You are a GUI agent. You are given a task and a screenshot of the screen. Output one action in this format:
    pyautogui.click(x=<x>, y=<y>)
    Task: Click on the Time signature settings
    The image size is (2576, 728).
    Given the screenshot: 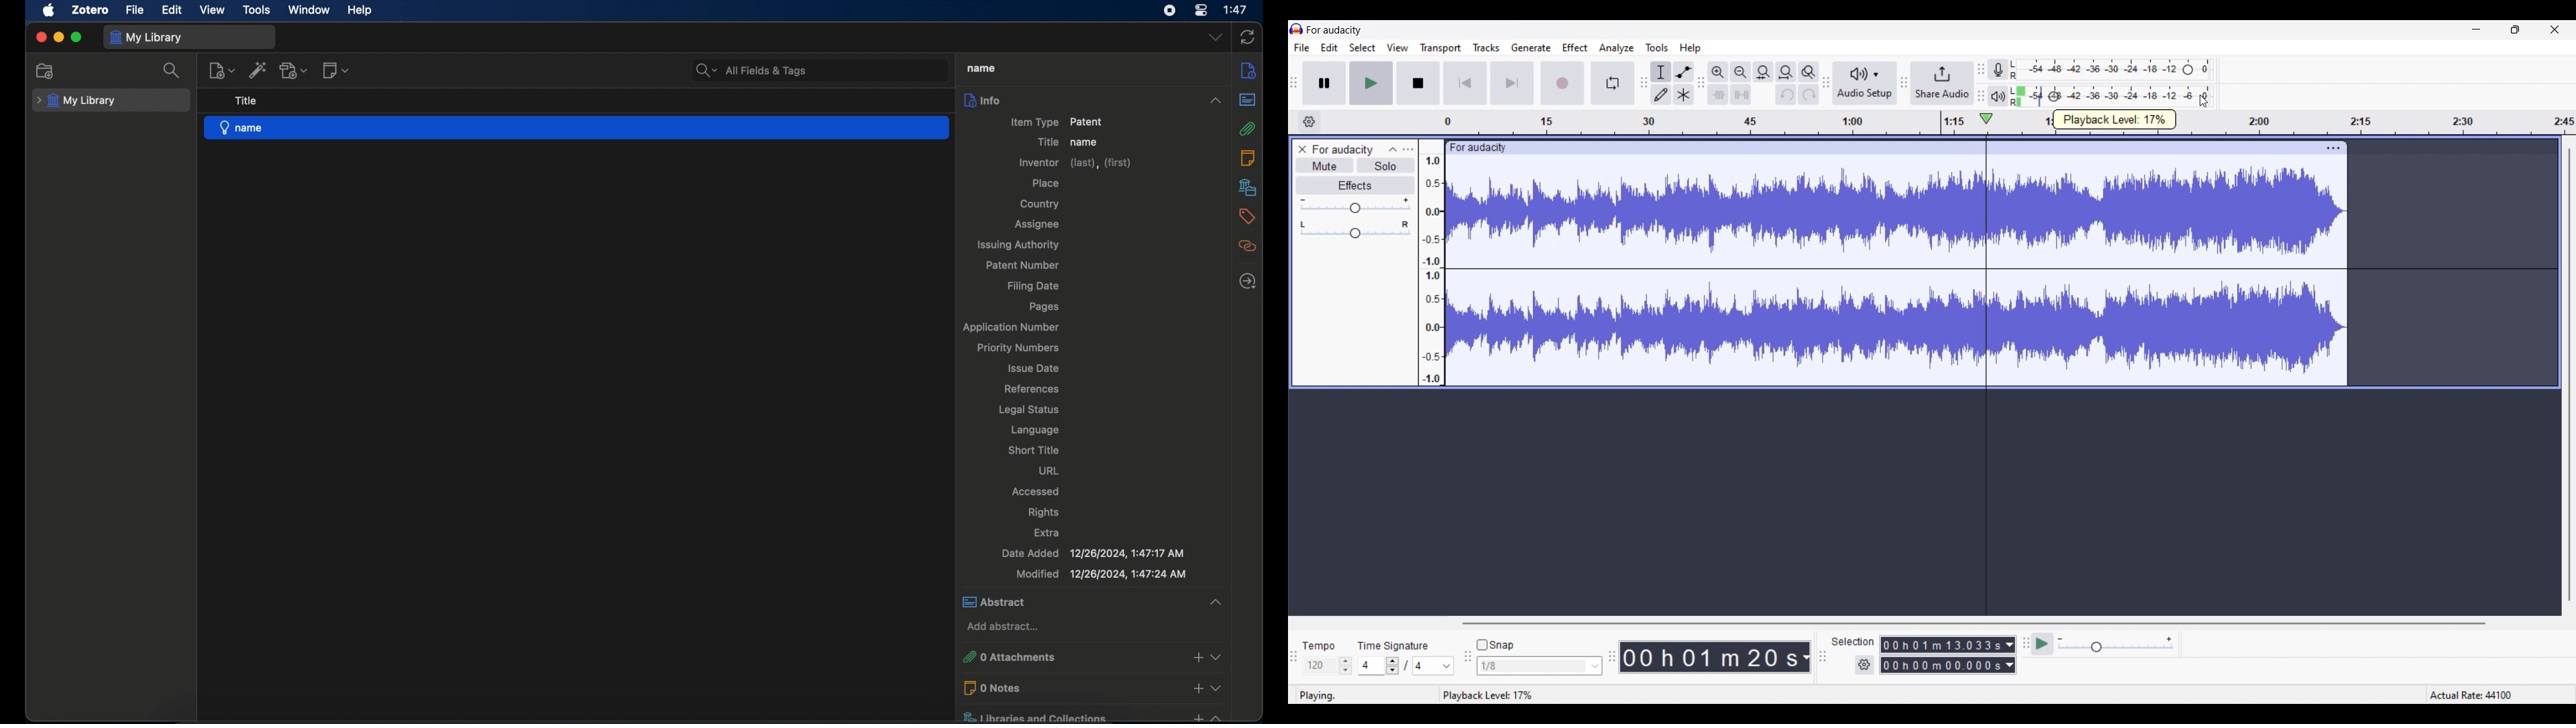 What is the action you would take?
    pyautogui.click(x=1406, y=665)
    